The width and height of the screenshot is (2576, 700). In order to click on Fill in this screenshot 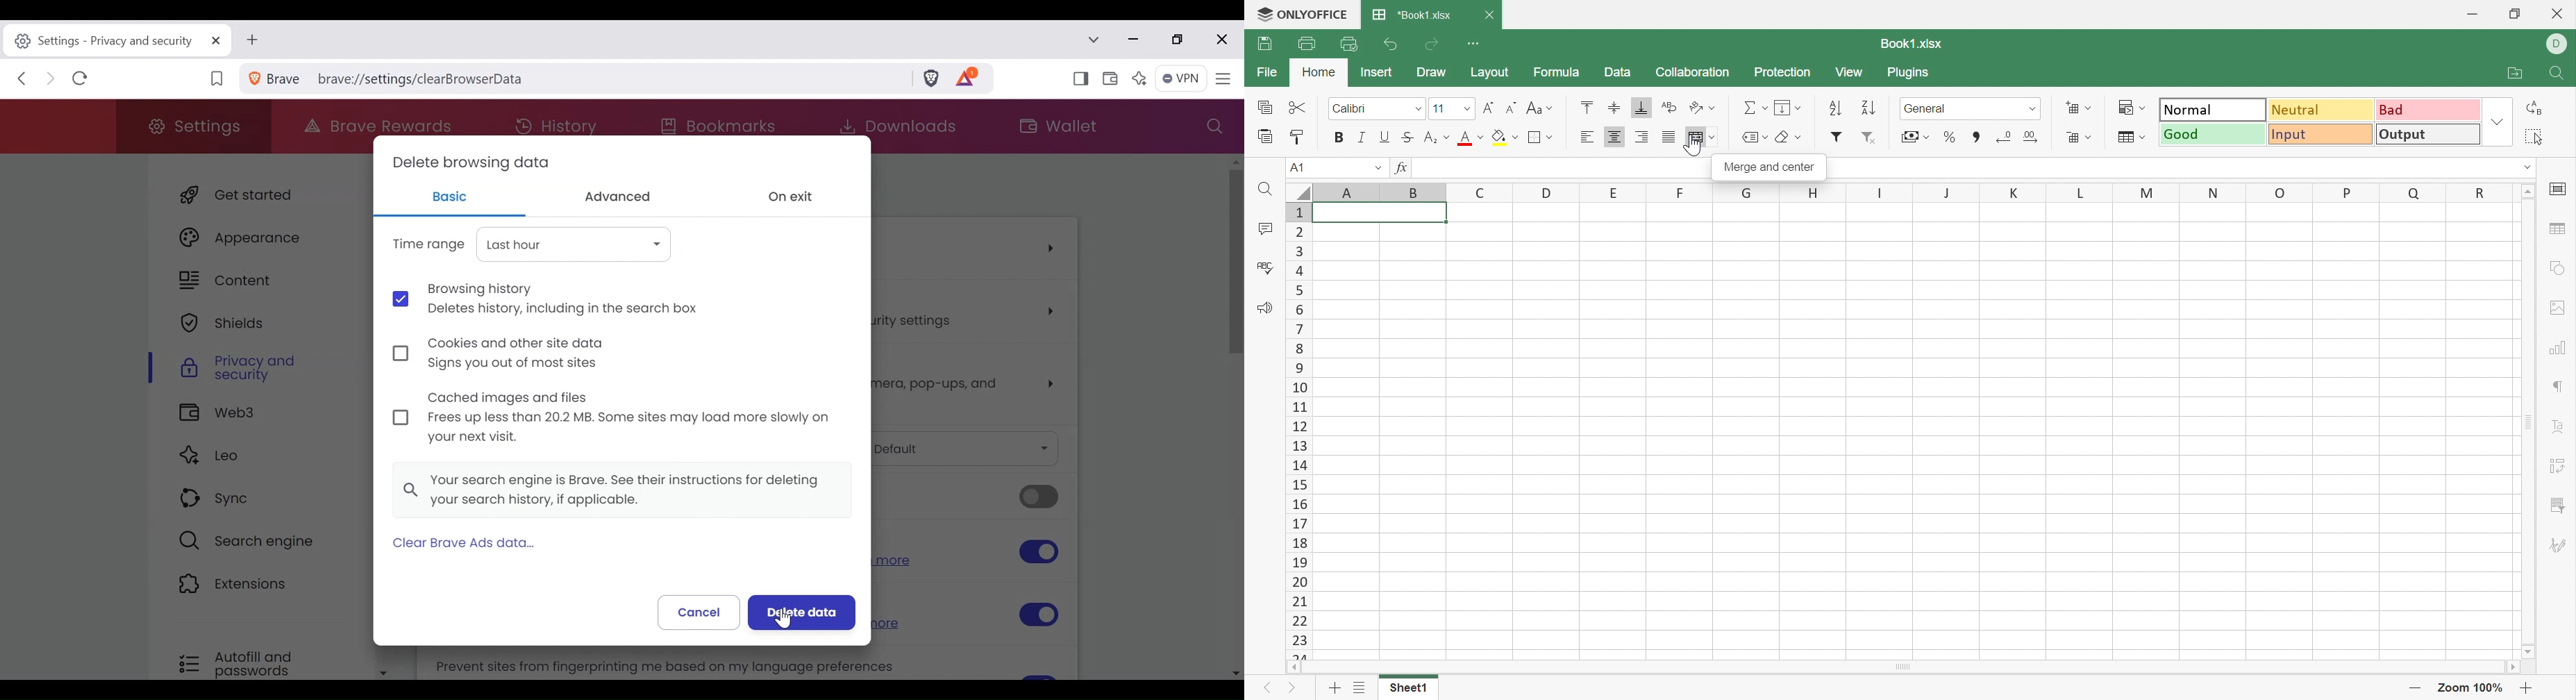, I will do `click(1788, 108)`.